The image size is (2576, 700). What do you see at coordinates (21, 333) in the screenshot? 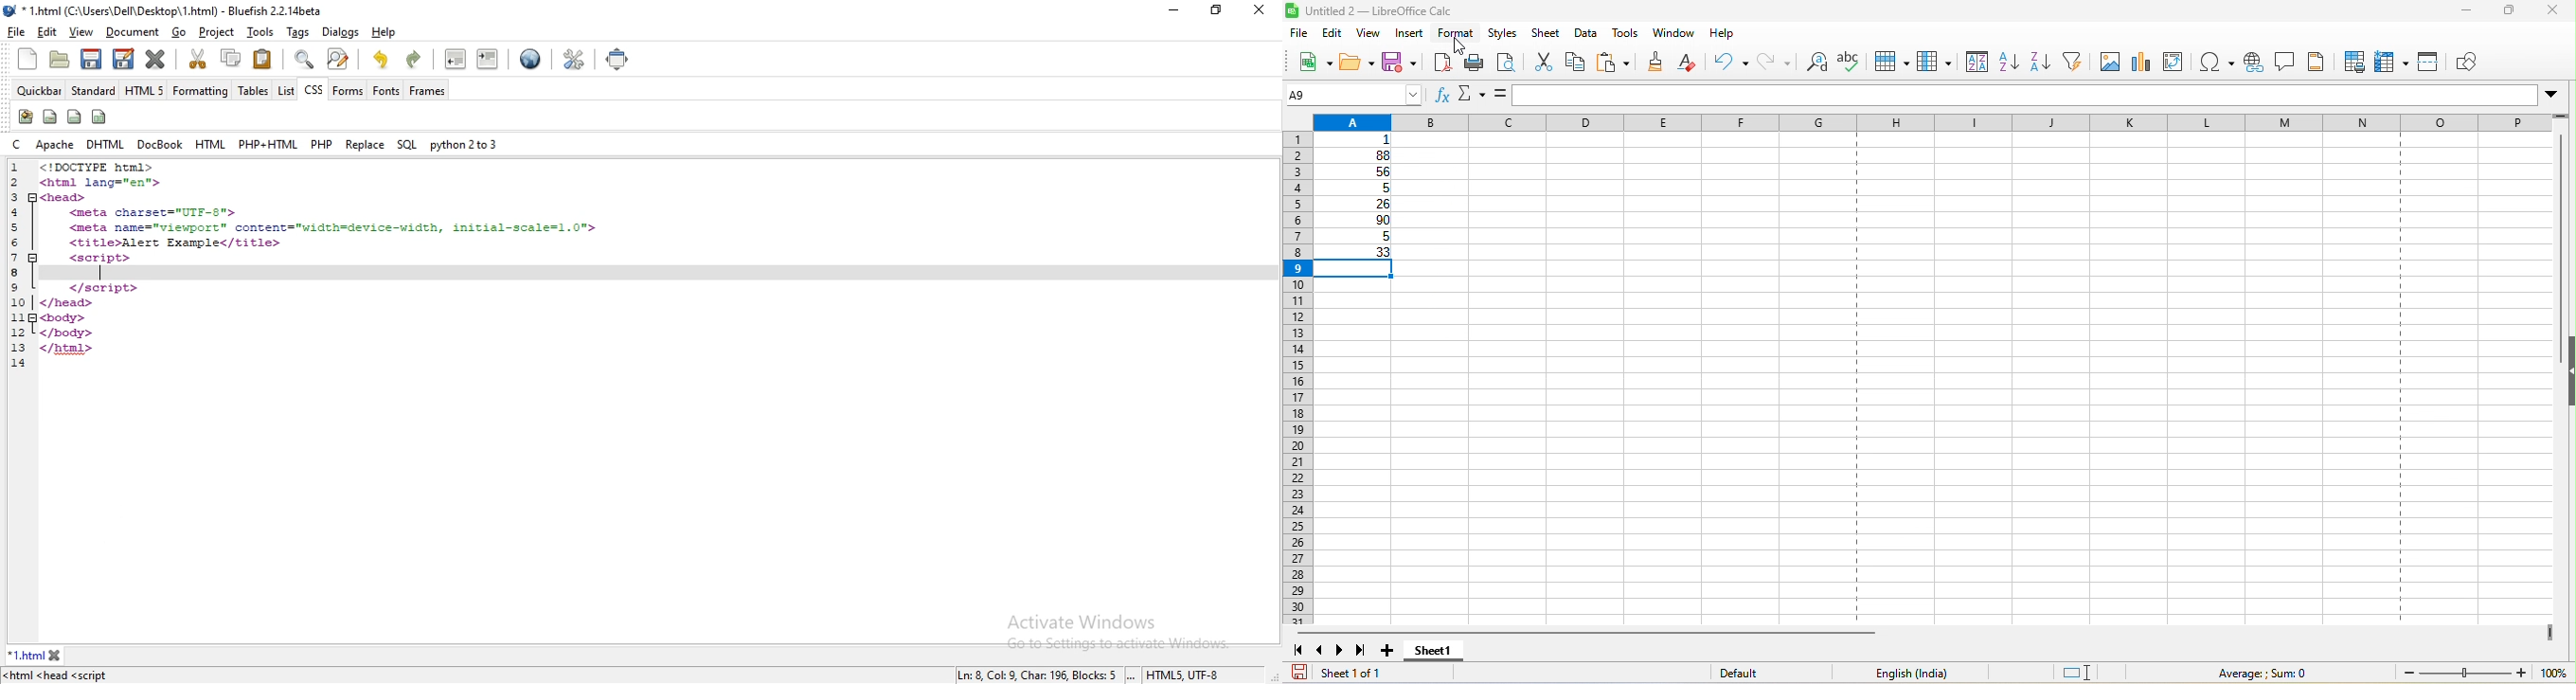
I see `12` at bounding box center [21, 333].